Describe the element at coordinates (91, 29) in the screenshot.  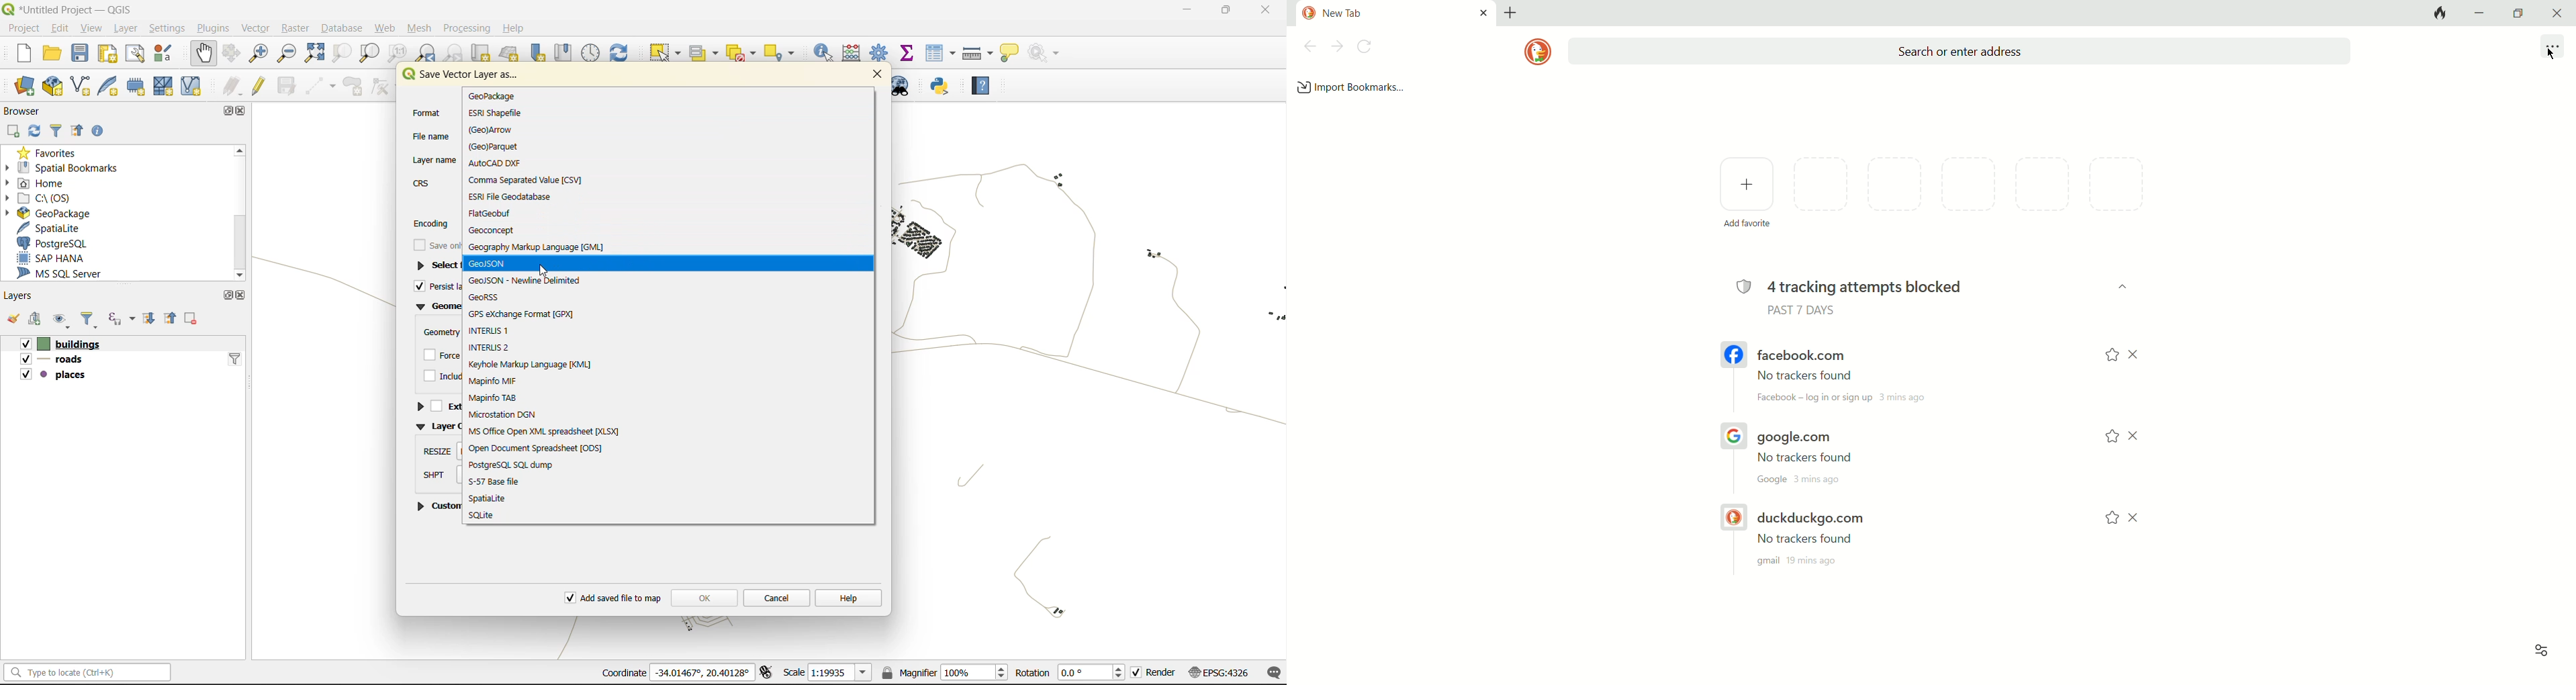
I see `view` at that location.